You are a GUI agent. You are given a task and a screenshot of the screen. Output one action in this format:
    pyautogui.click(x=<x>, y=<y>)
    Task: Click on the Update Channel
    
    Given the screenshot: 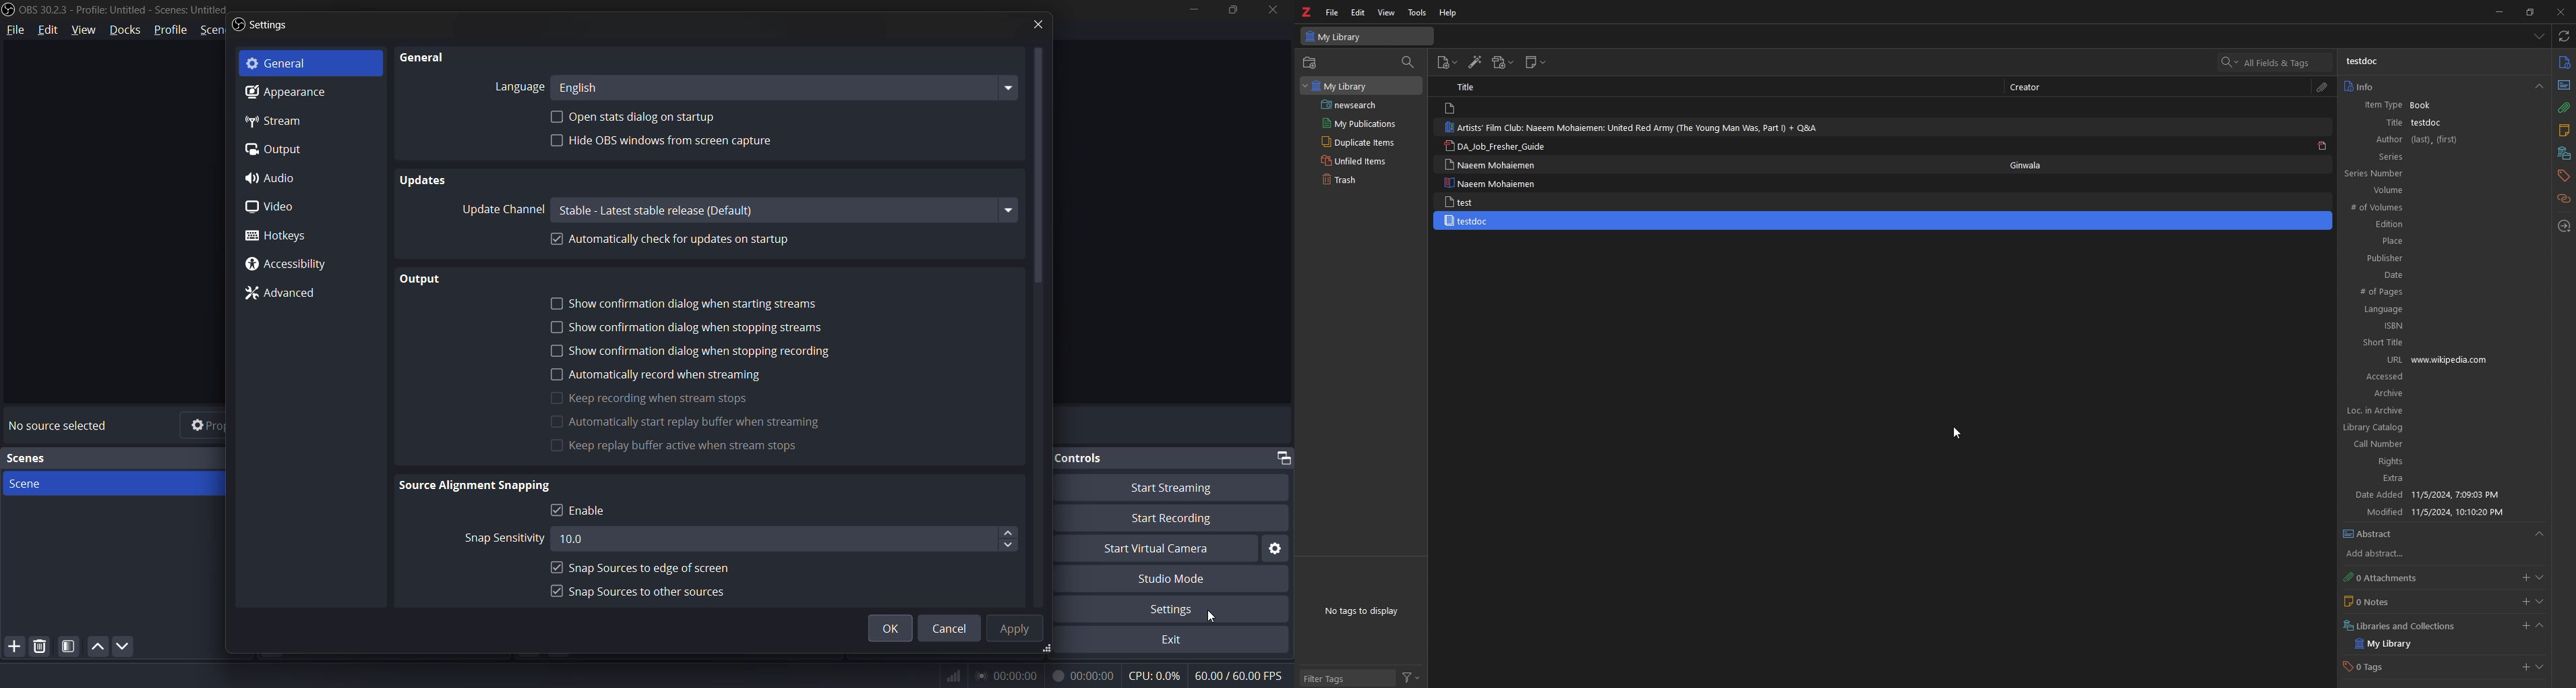 What is the action you would take?
    pyautogui.click(x=500, y=209)
    